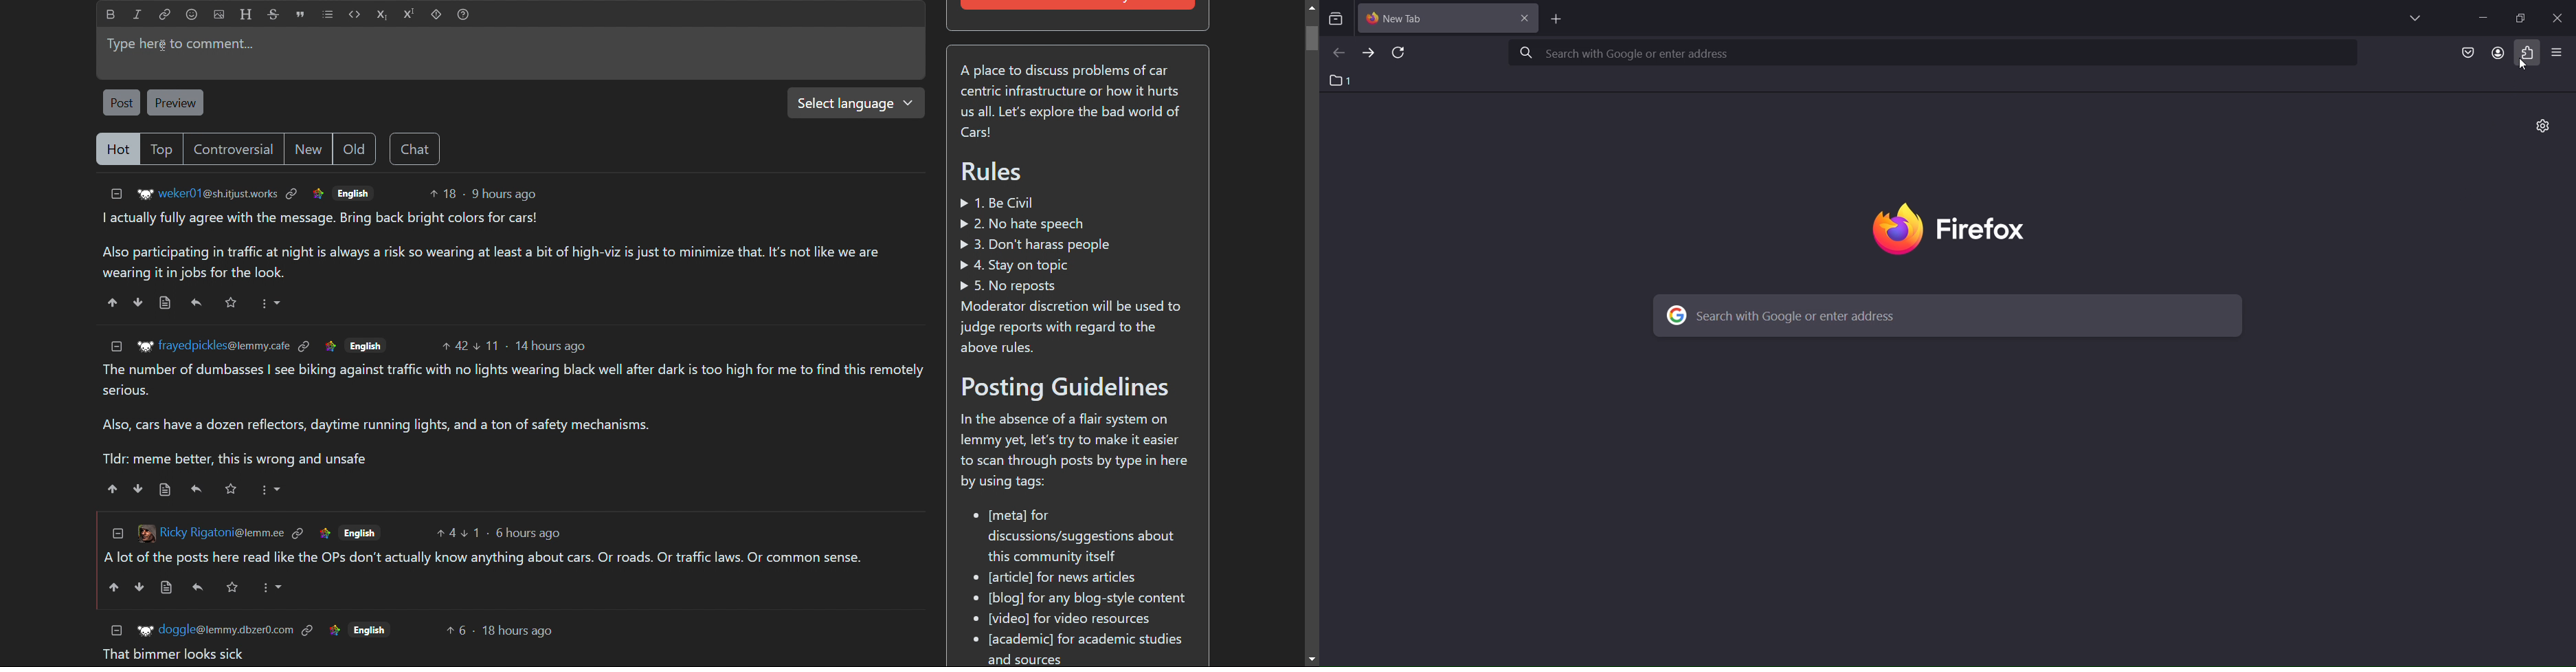  What do you see at coordinates (166, 490) in the screenshot?
I see `view source` at bounding box center [166, 490].